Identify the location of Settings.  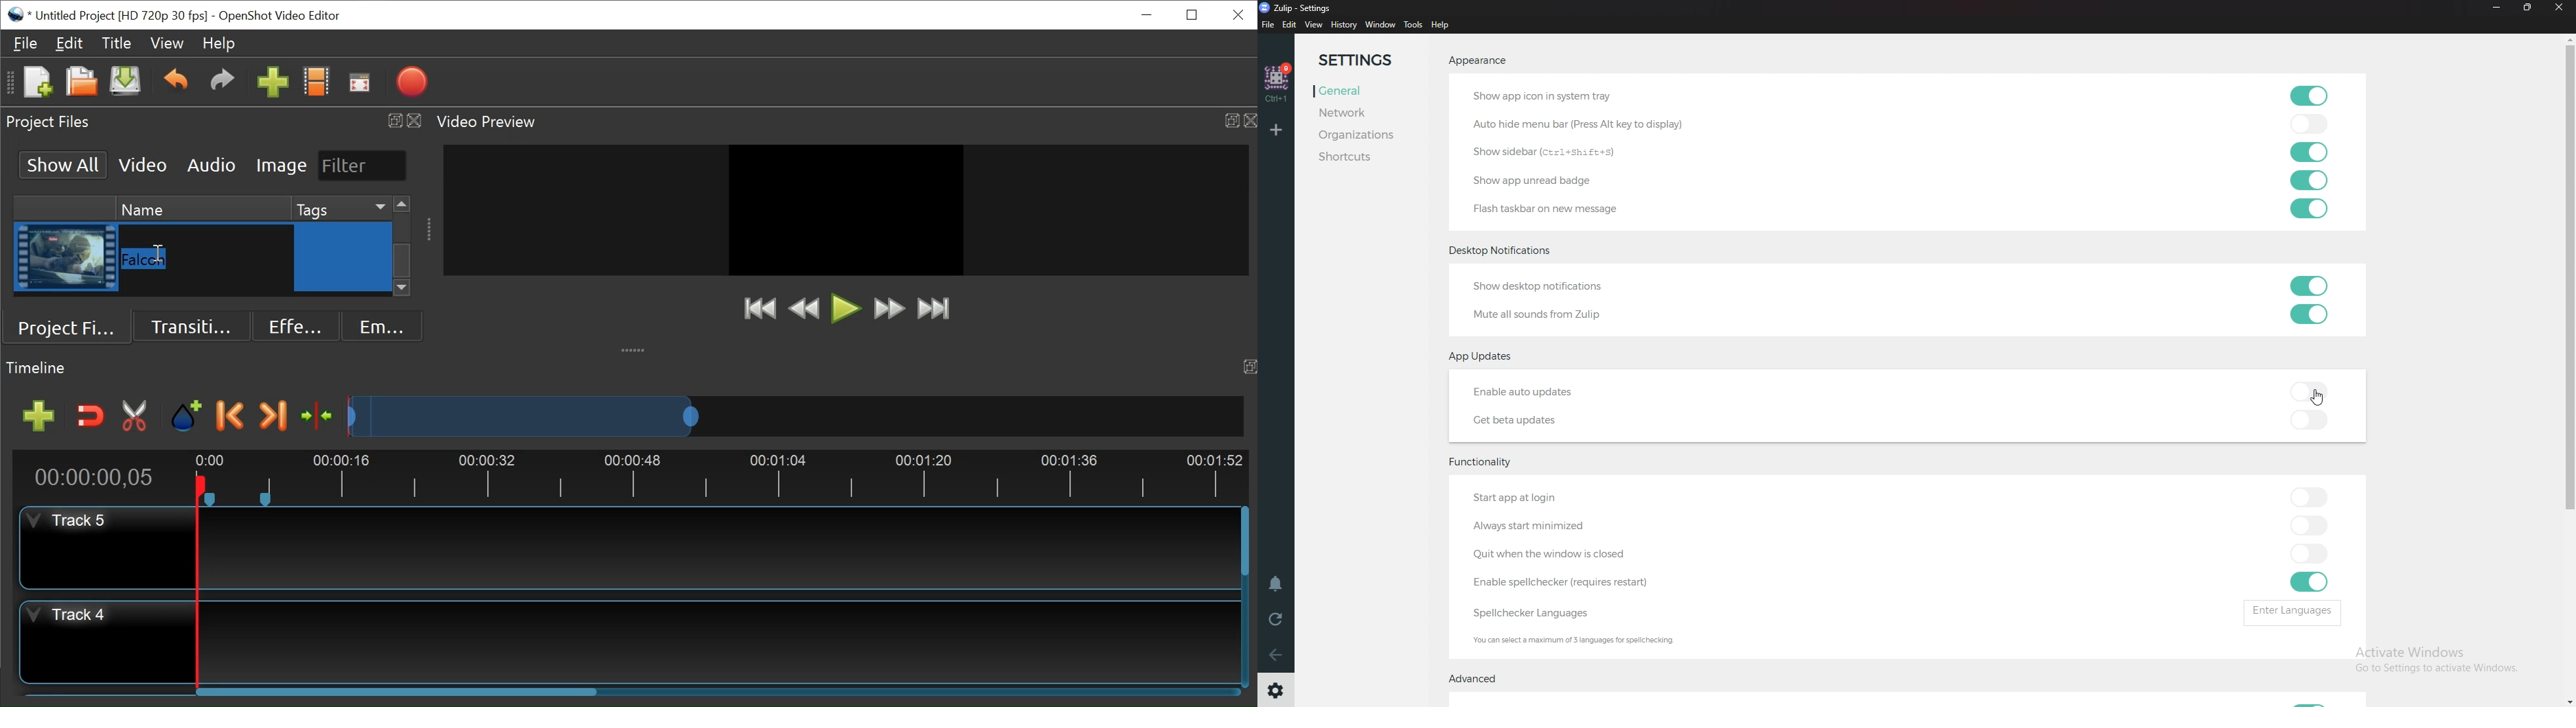
(1275, 692).